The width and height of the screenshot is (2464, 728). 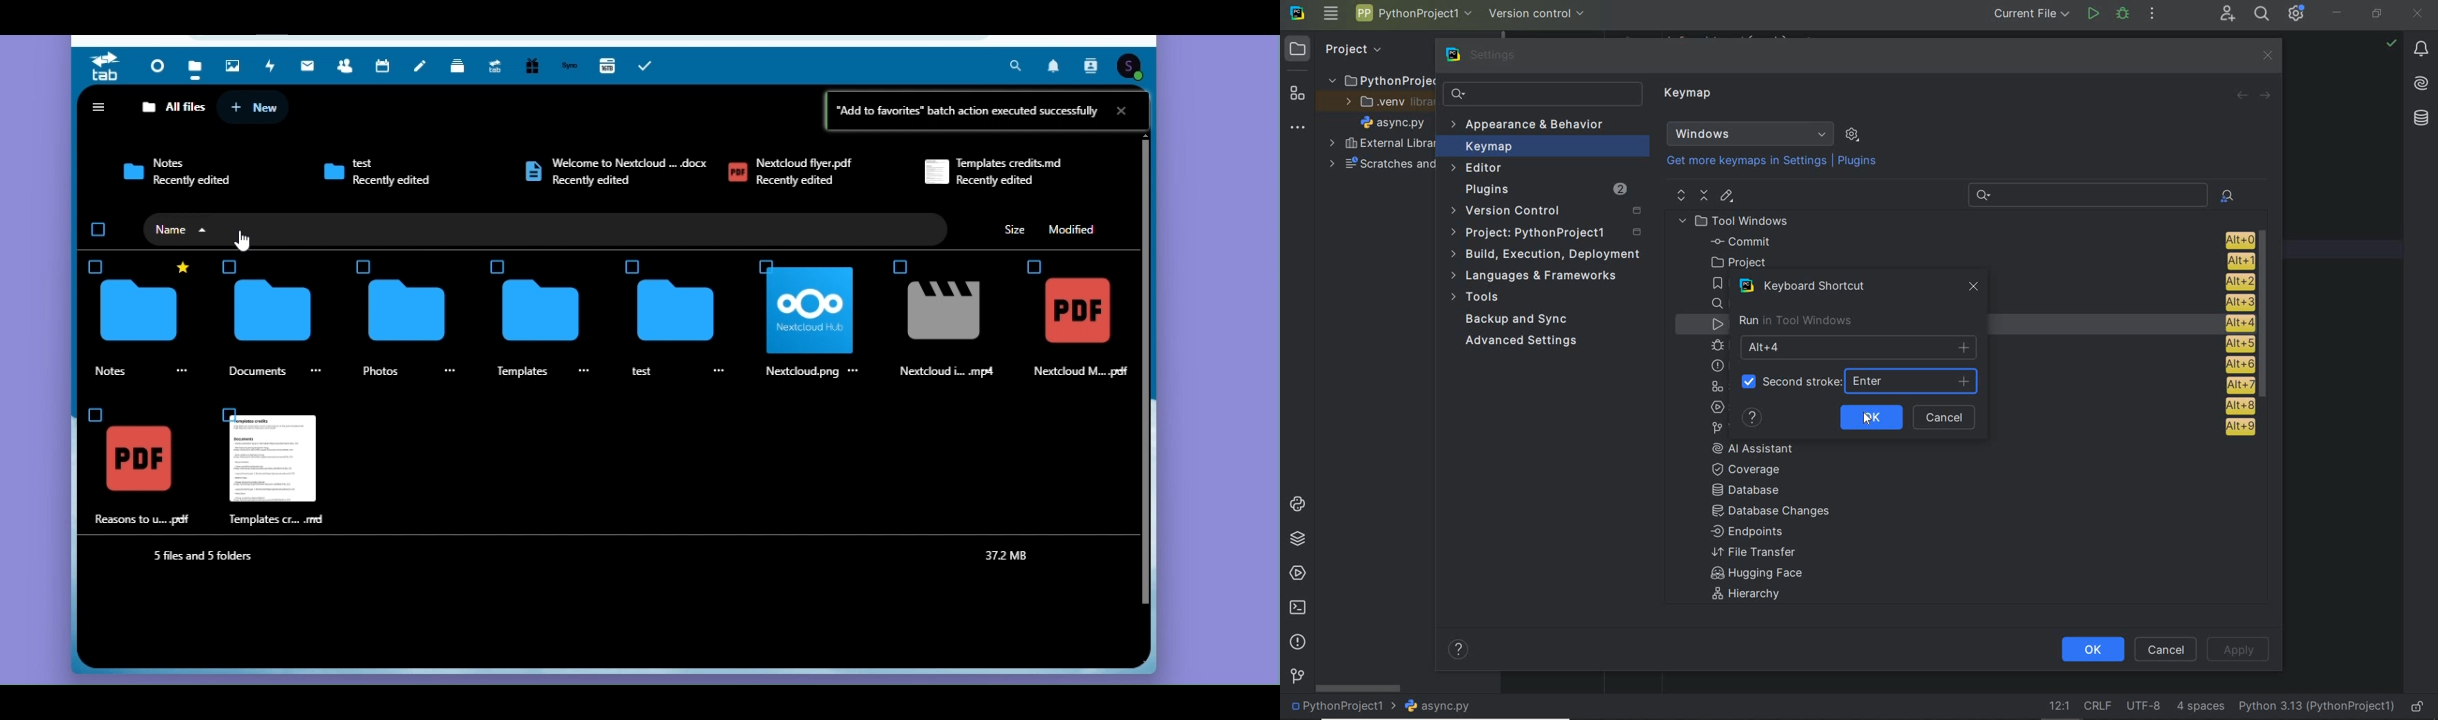 What do you see at coordinates (770, 263) in the screenshot?
I see `Check Box` at bounding box center [770, 263].